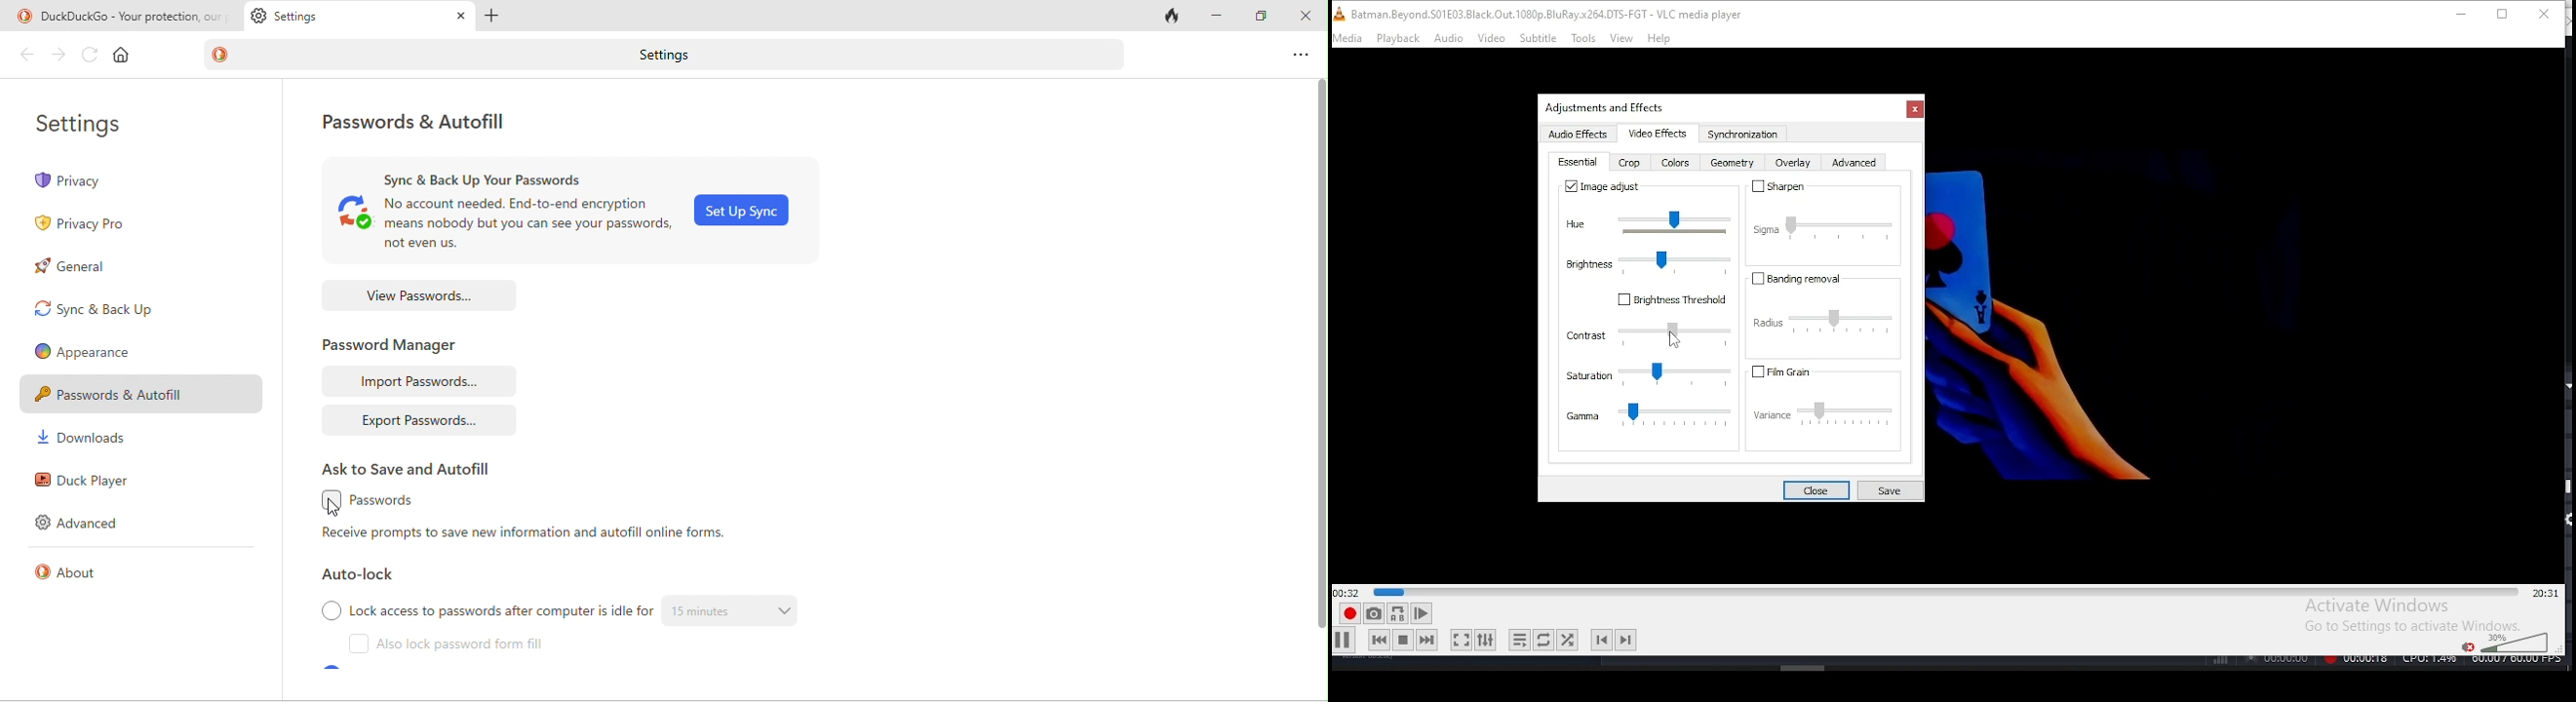 The image size is (2576, 728). I want to click on , so click(1804, 666).